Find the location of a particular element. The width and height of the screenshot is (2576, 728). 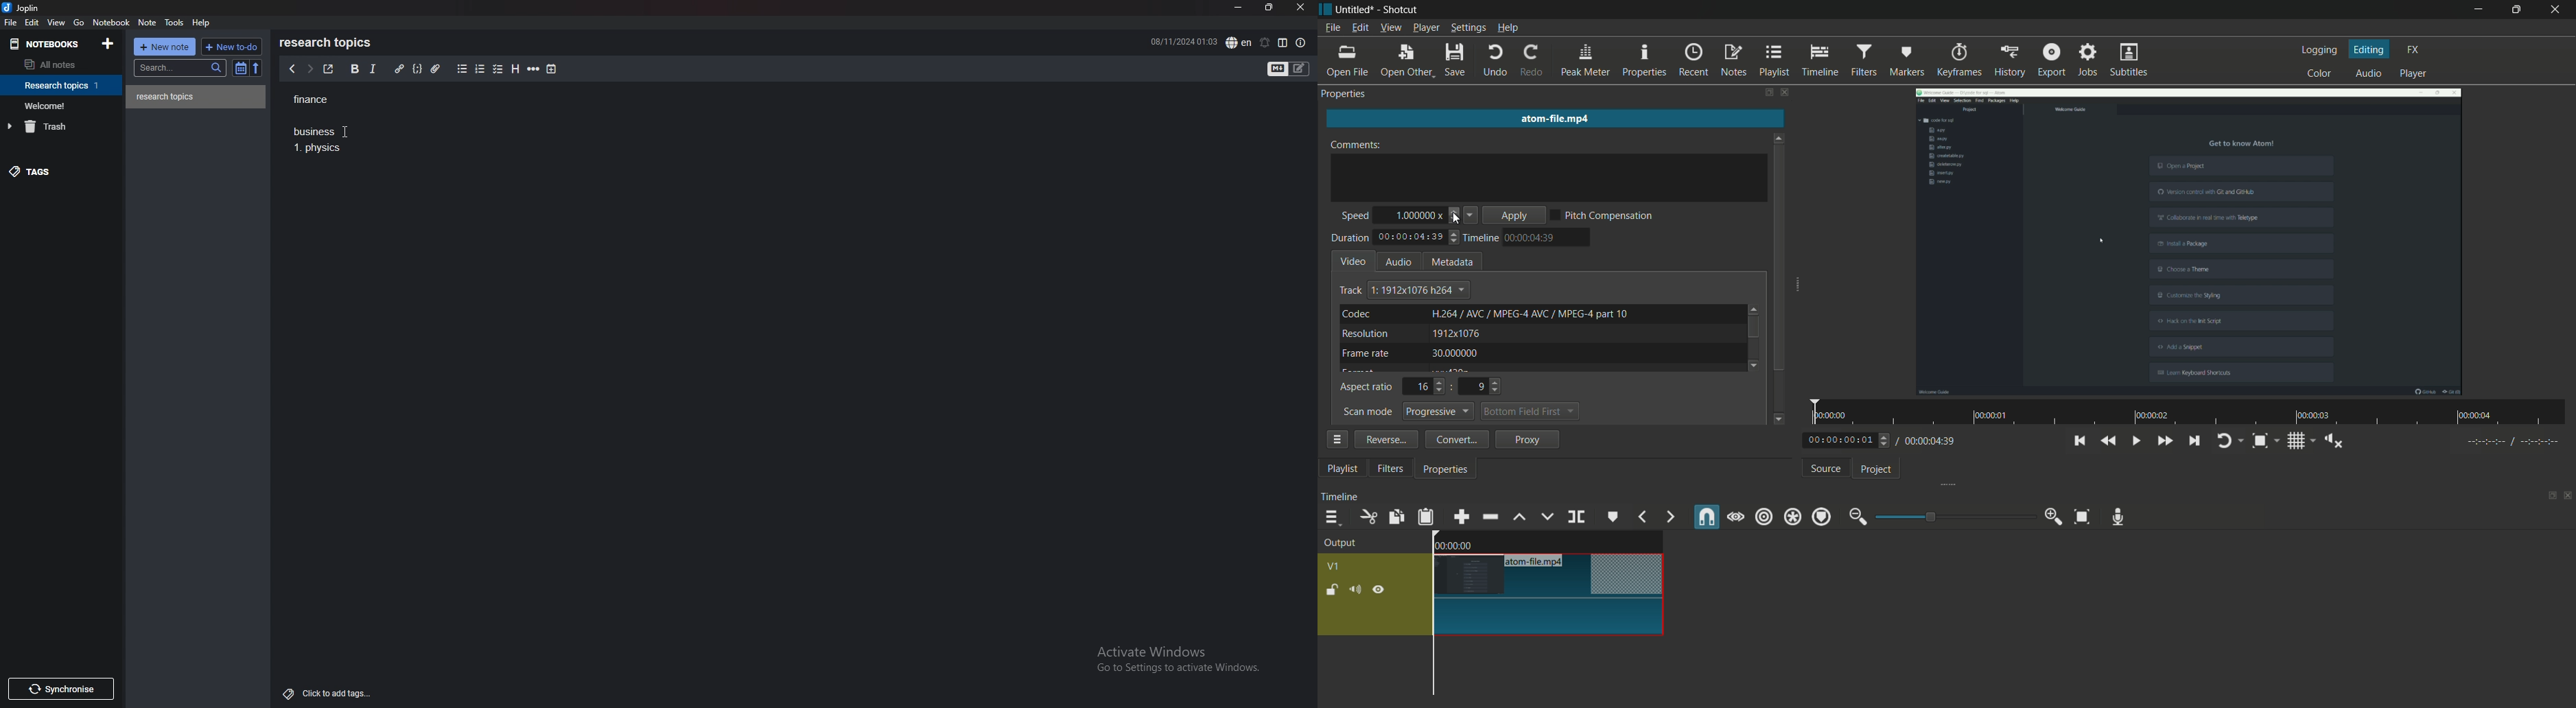

new note is located at coordinates (166, 46).